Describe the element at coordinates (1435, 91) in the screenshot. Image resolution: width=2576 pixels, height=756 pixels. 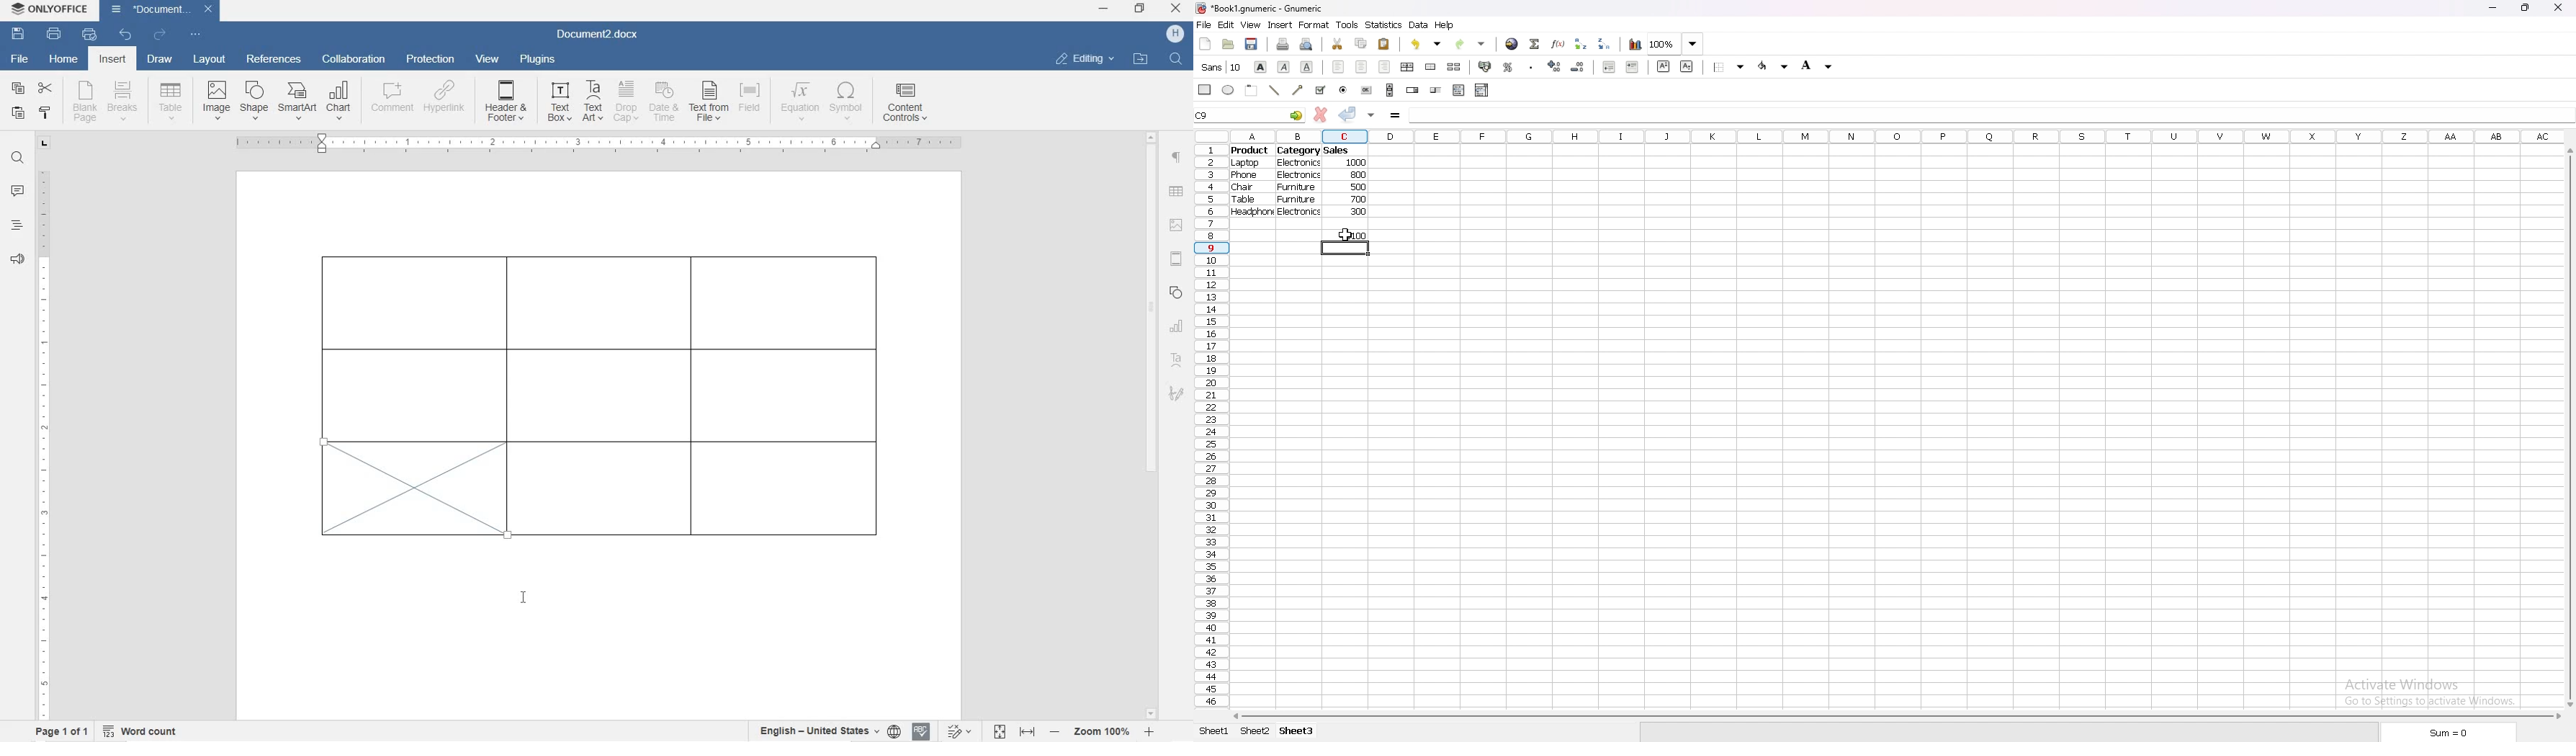
I see `slider` at that location.